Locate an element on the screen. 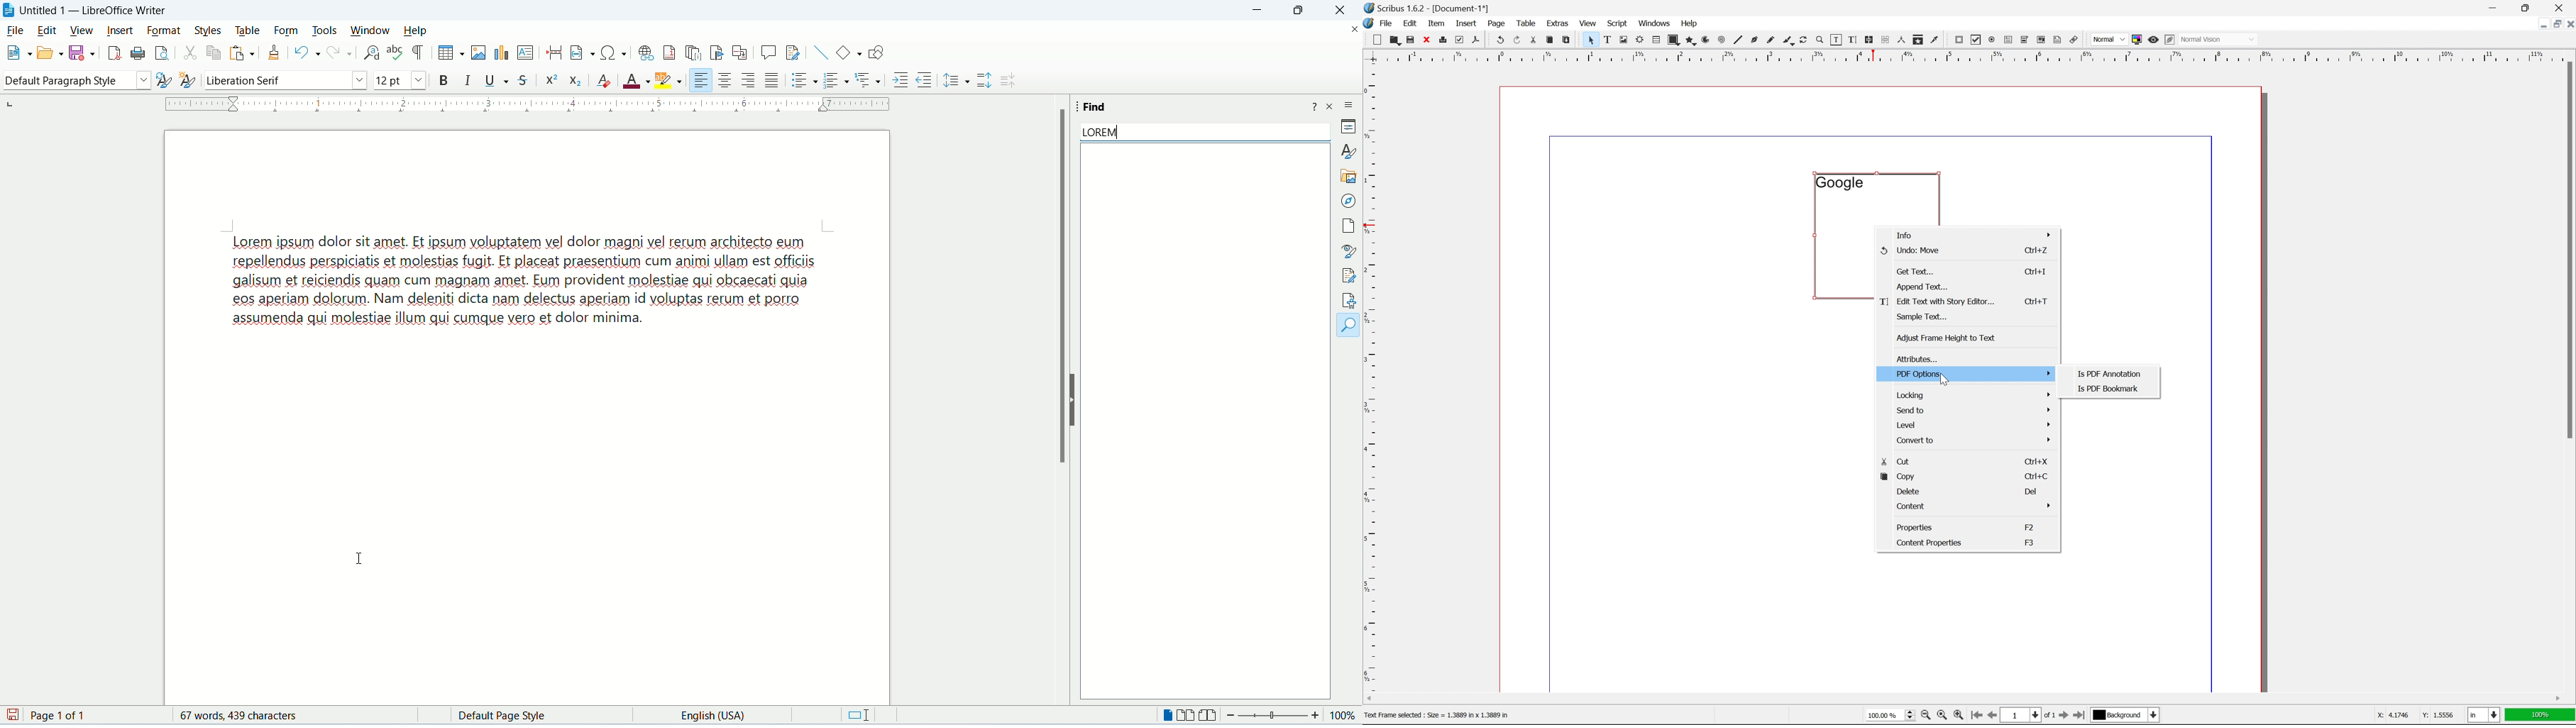  help is located at coordinates (1315, 107).